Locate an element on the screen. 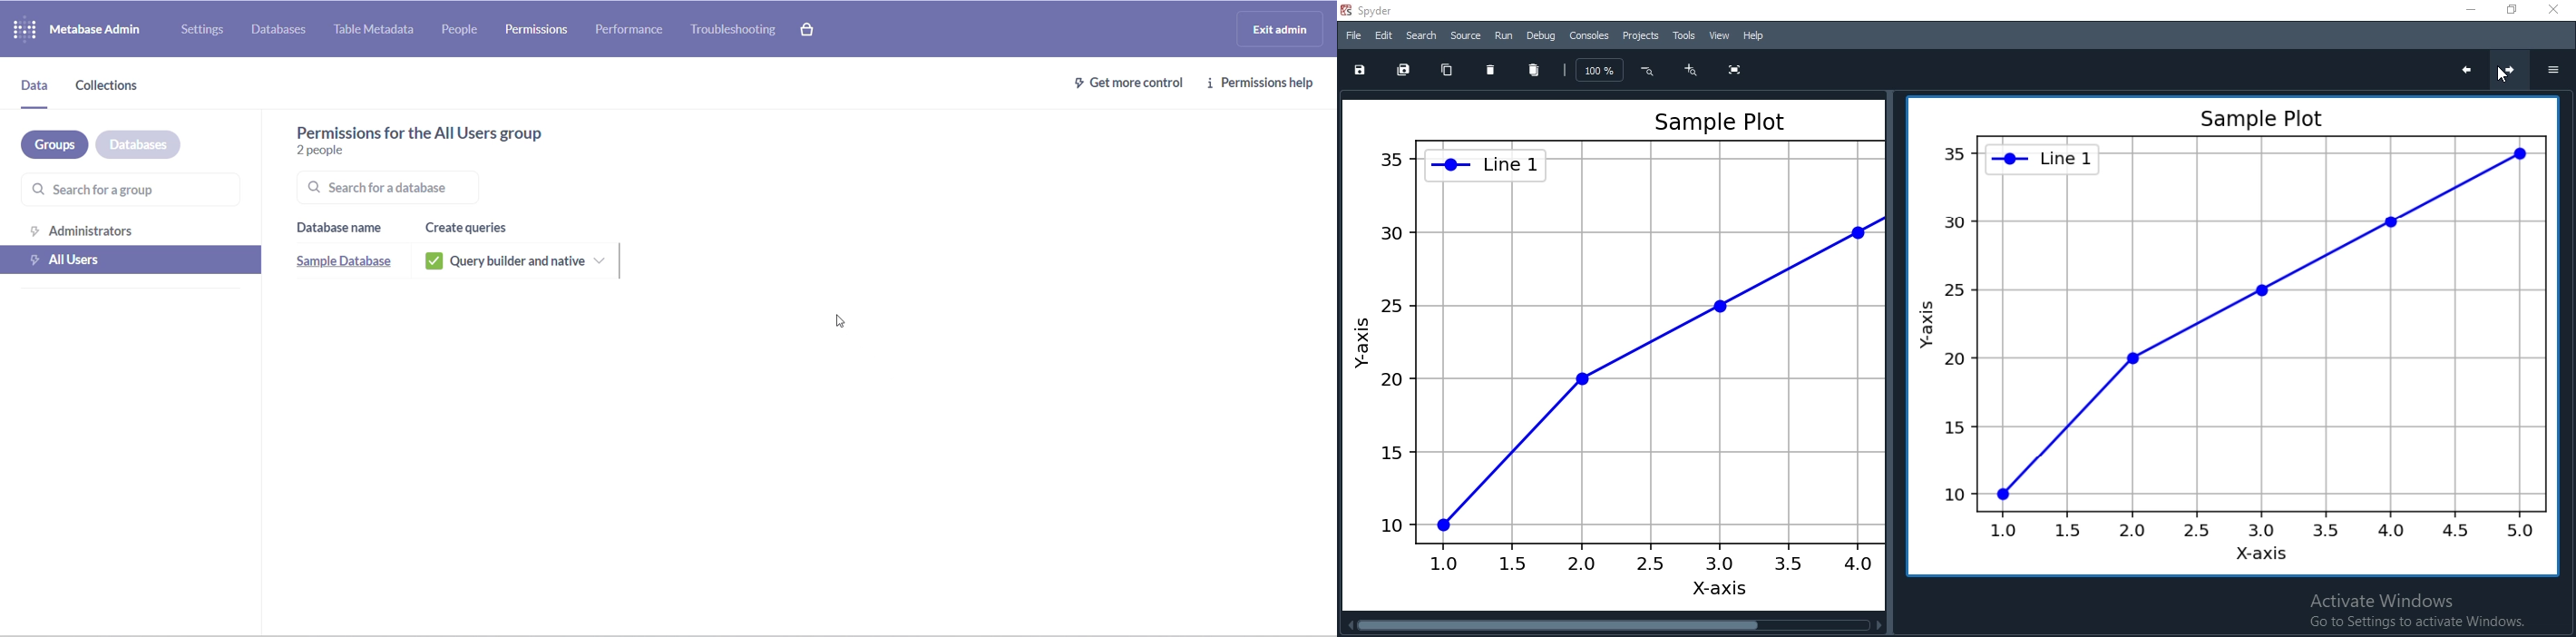 Image resolution: width=2576 pixels, height=644 pixels. Restore is located at coordinates (2509, 11).